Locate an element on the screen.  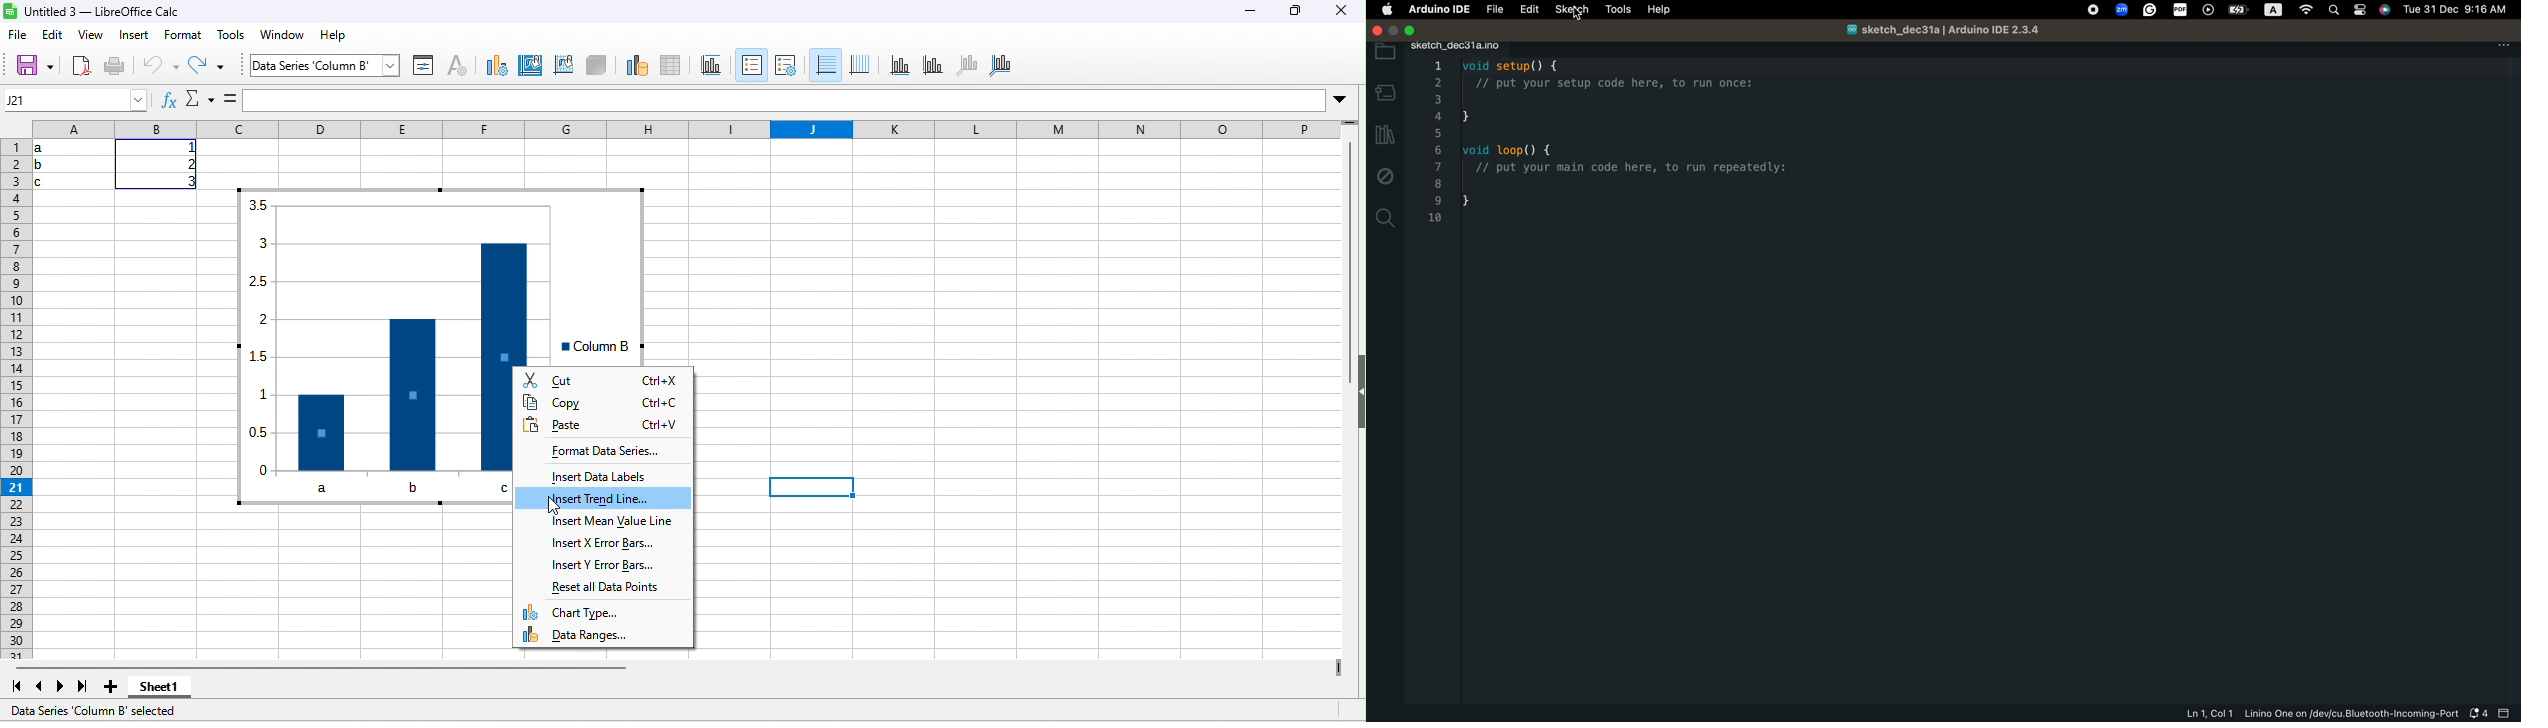
save is located at coordinates (35, 65).